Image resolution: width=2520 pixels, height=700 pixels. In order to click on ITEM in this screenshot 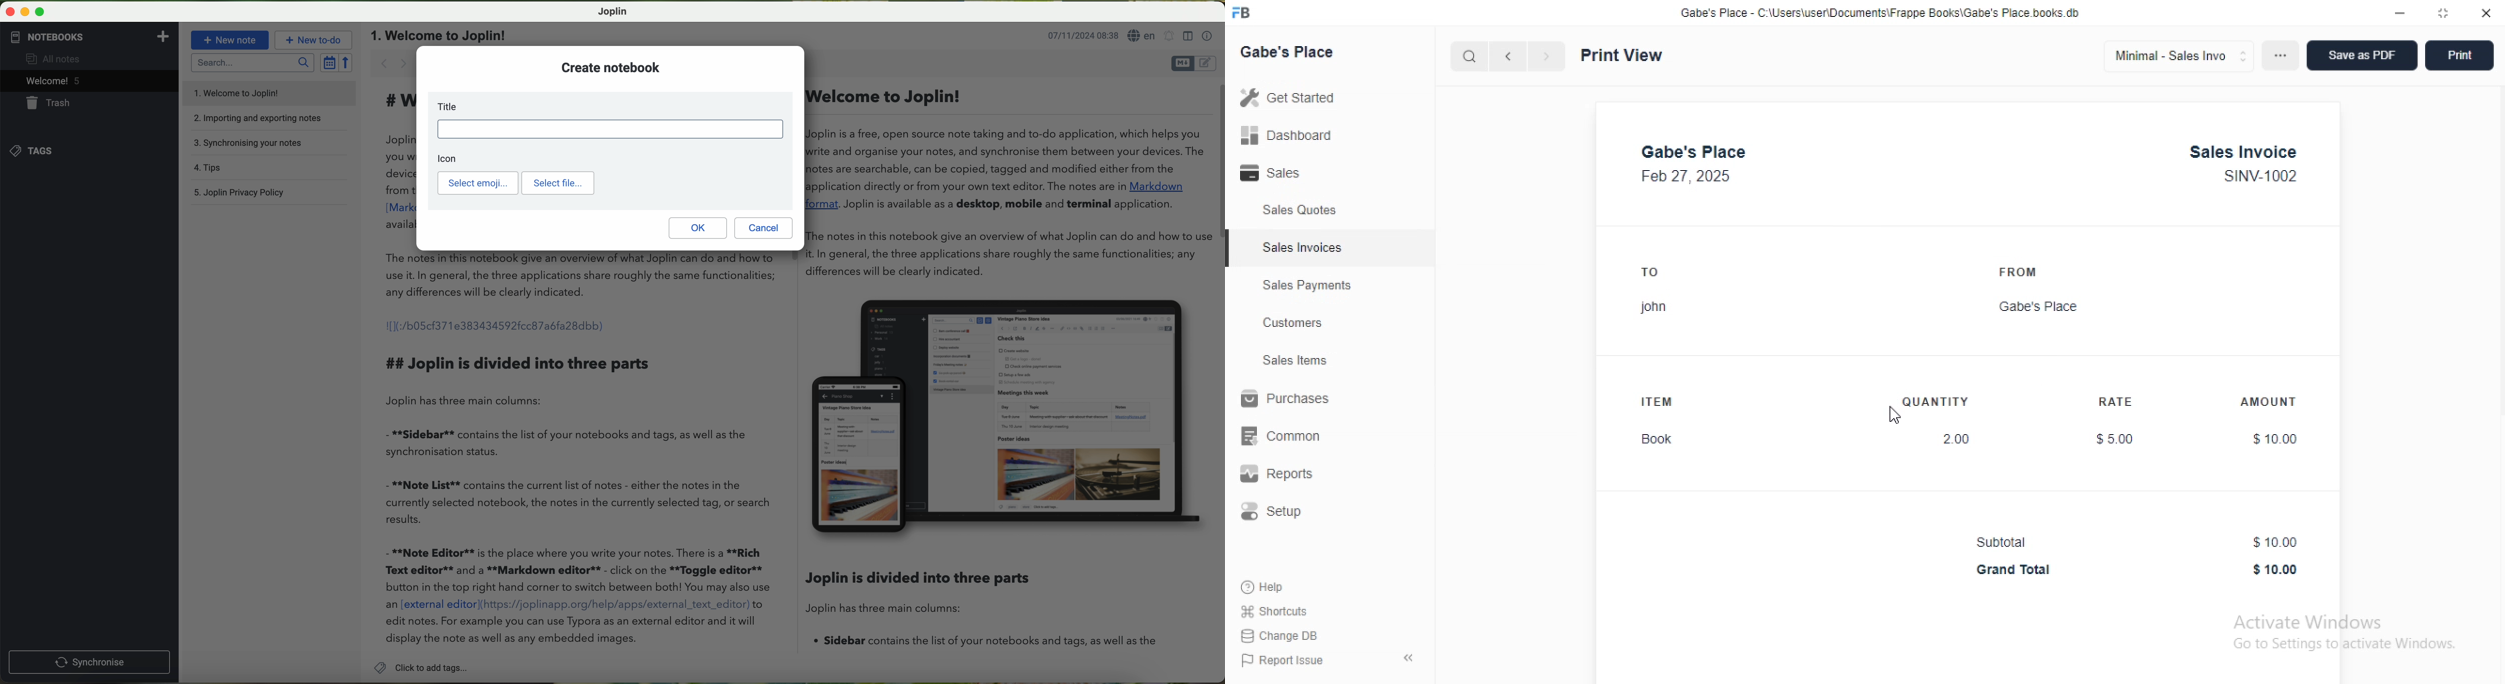, I will do `click(1659, 401)`.